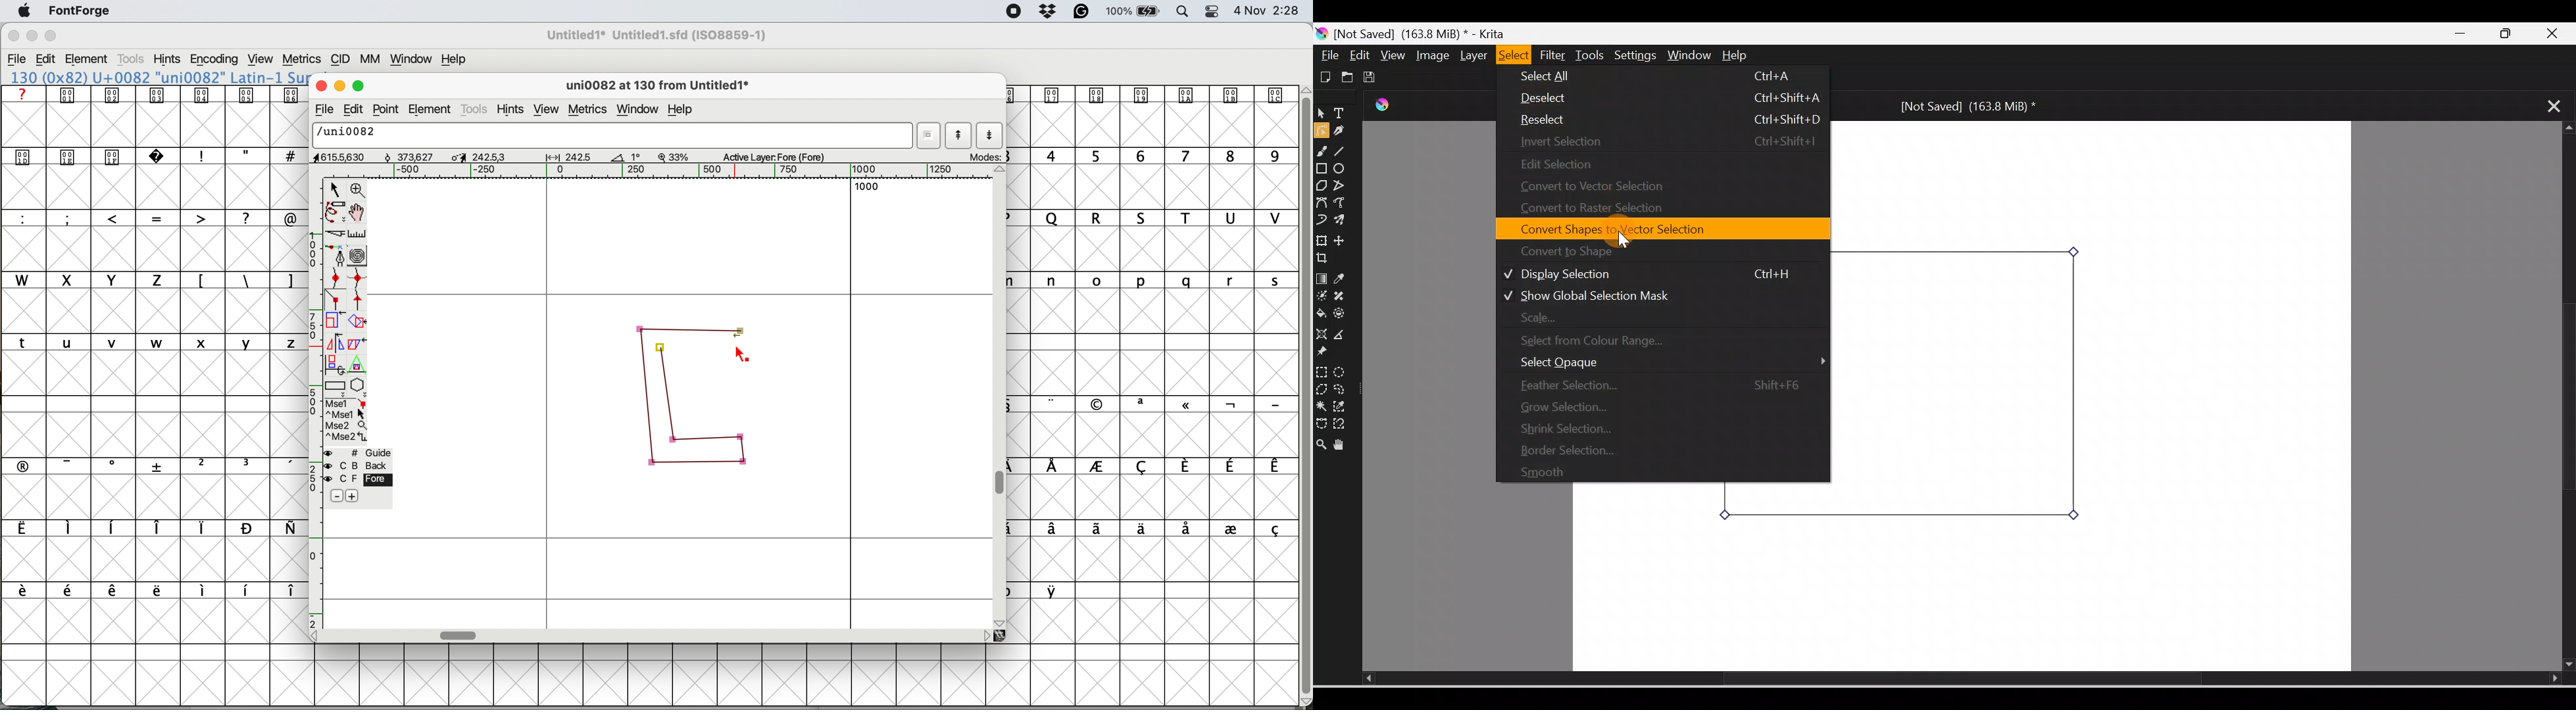  Describe the element at coordinates (351, 110) in the screenshot. I see `edit` at that location.